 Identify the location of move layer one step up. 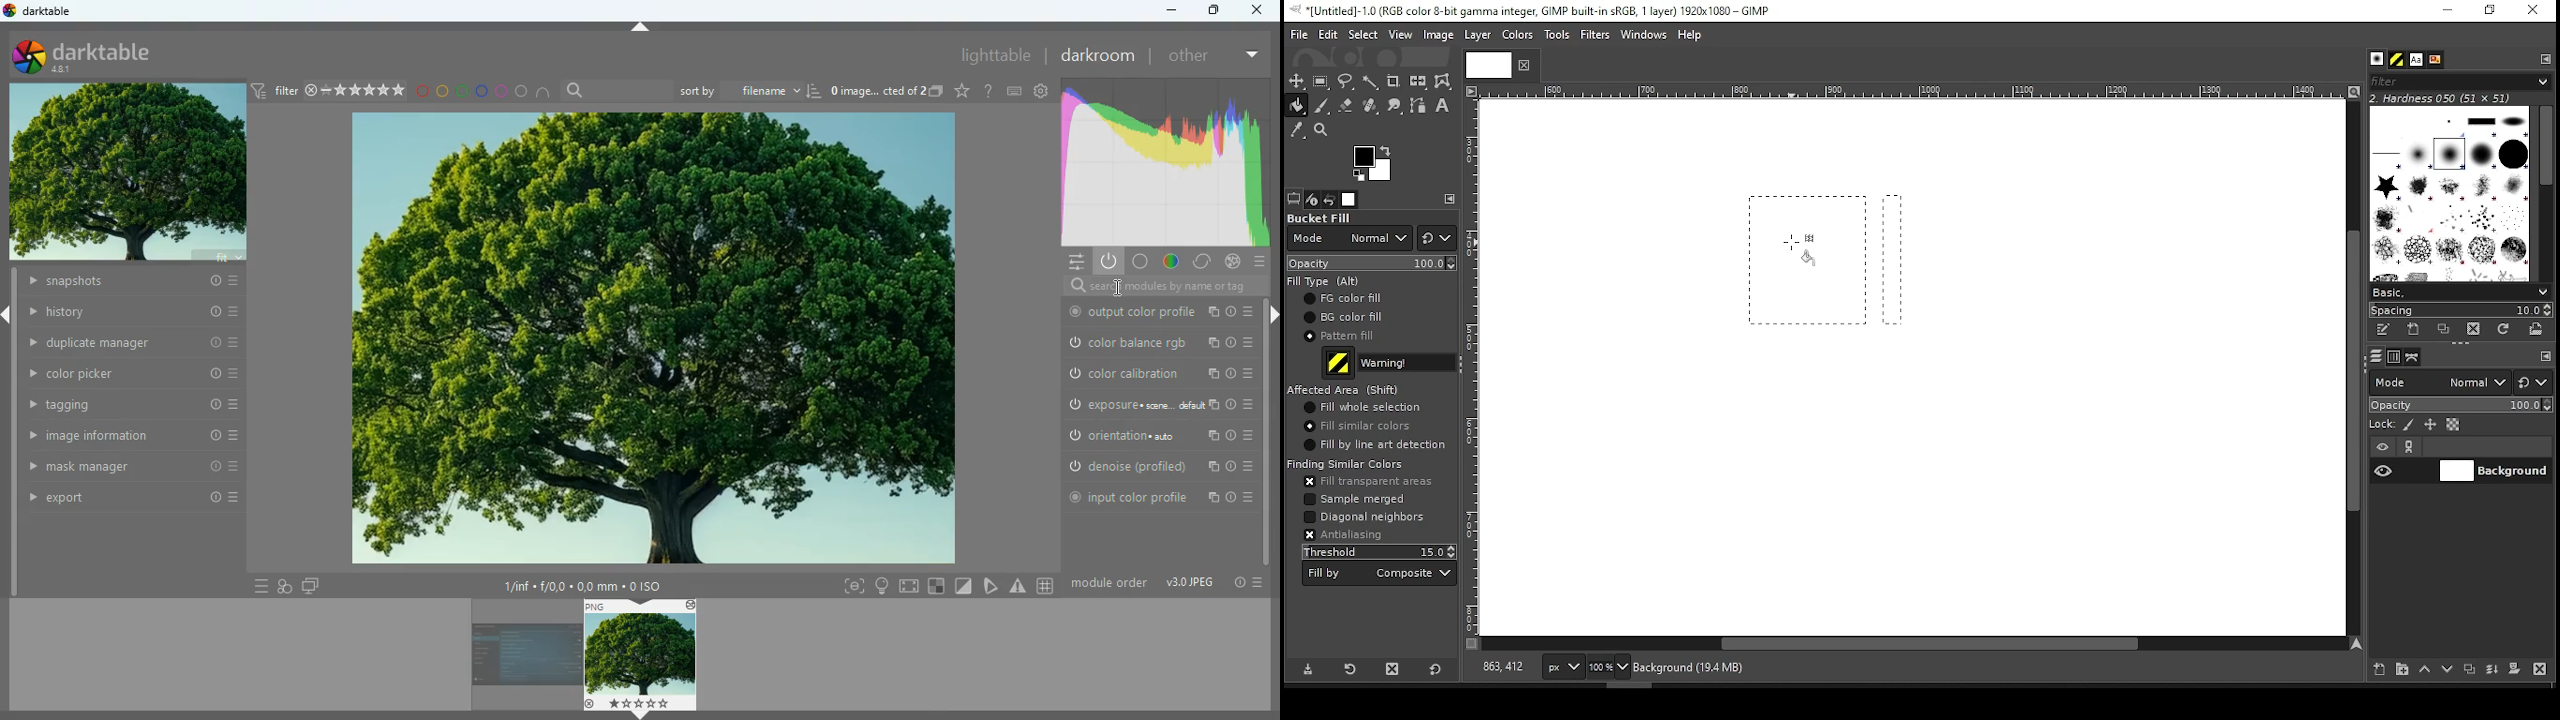
(2425, 671).